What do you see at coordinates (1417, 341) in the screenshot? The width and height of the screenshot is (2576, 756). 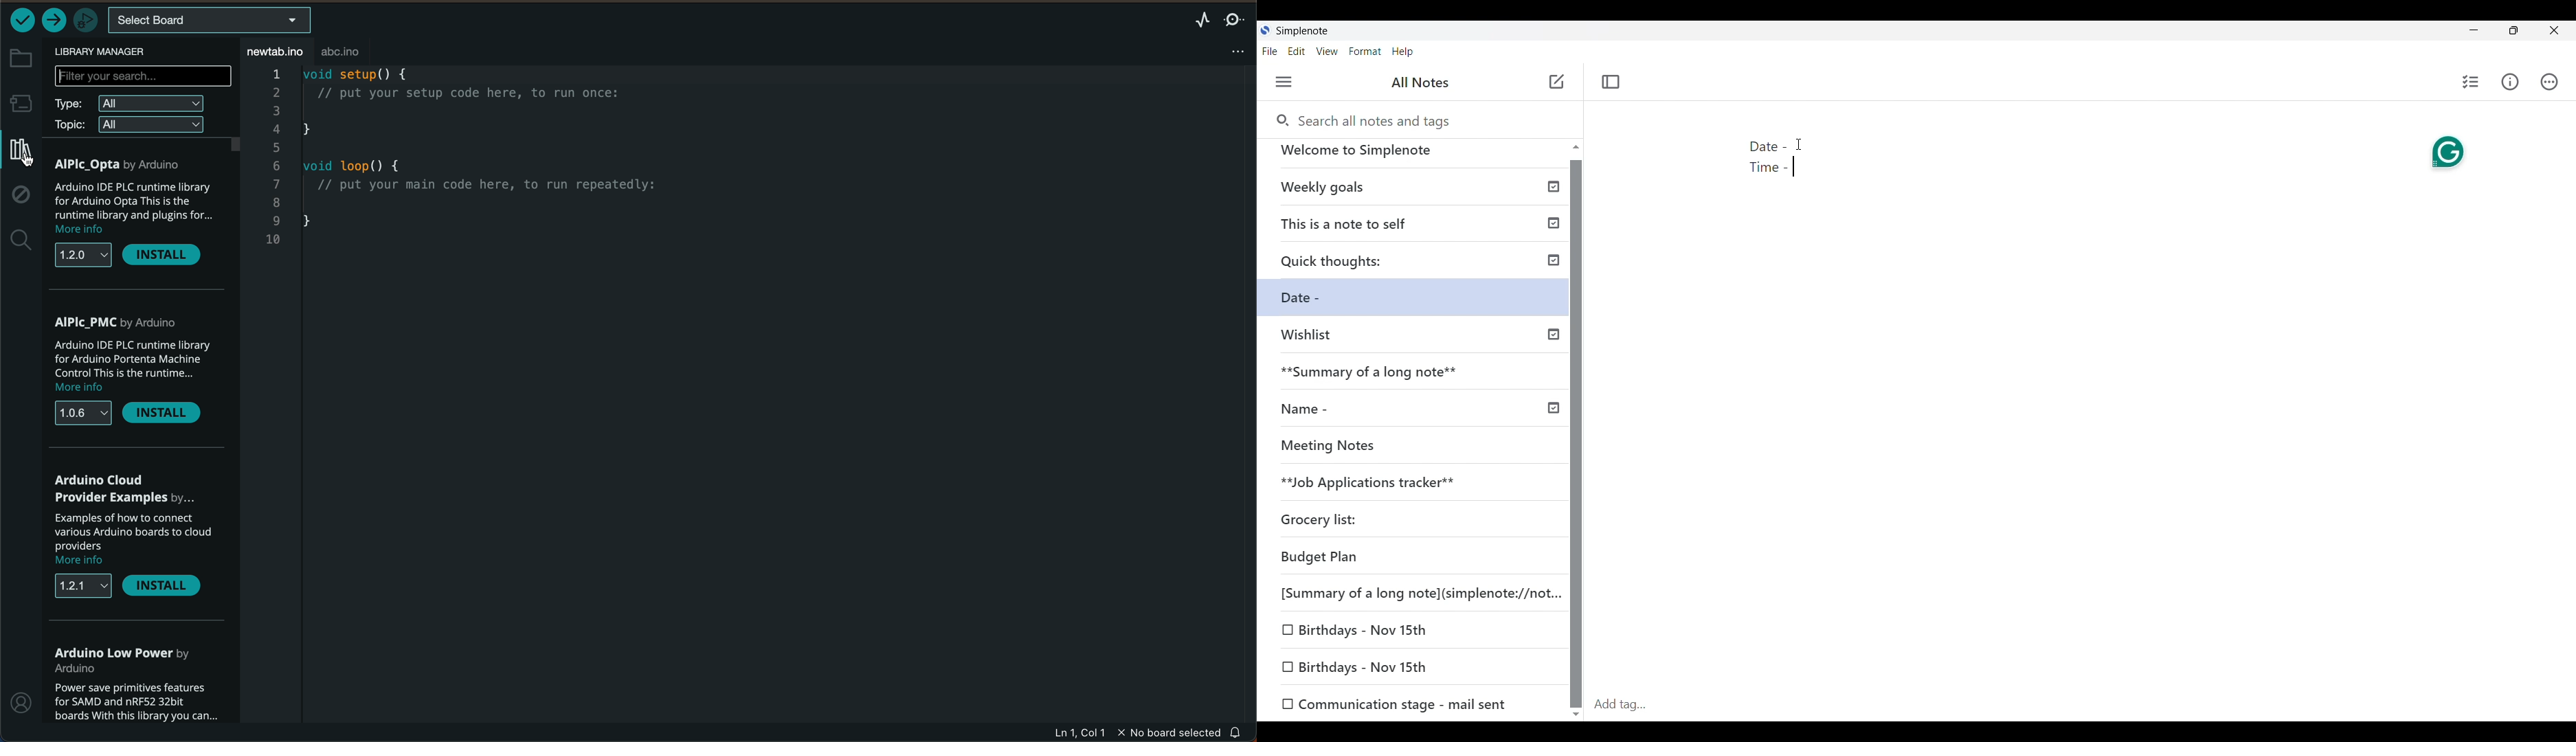 I see `Unpublished note` at bounding box center [1417, 341].